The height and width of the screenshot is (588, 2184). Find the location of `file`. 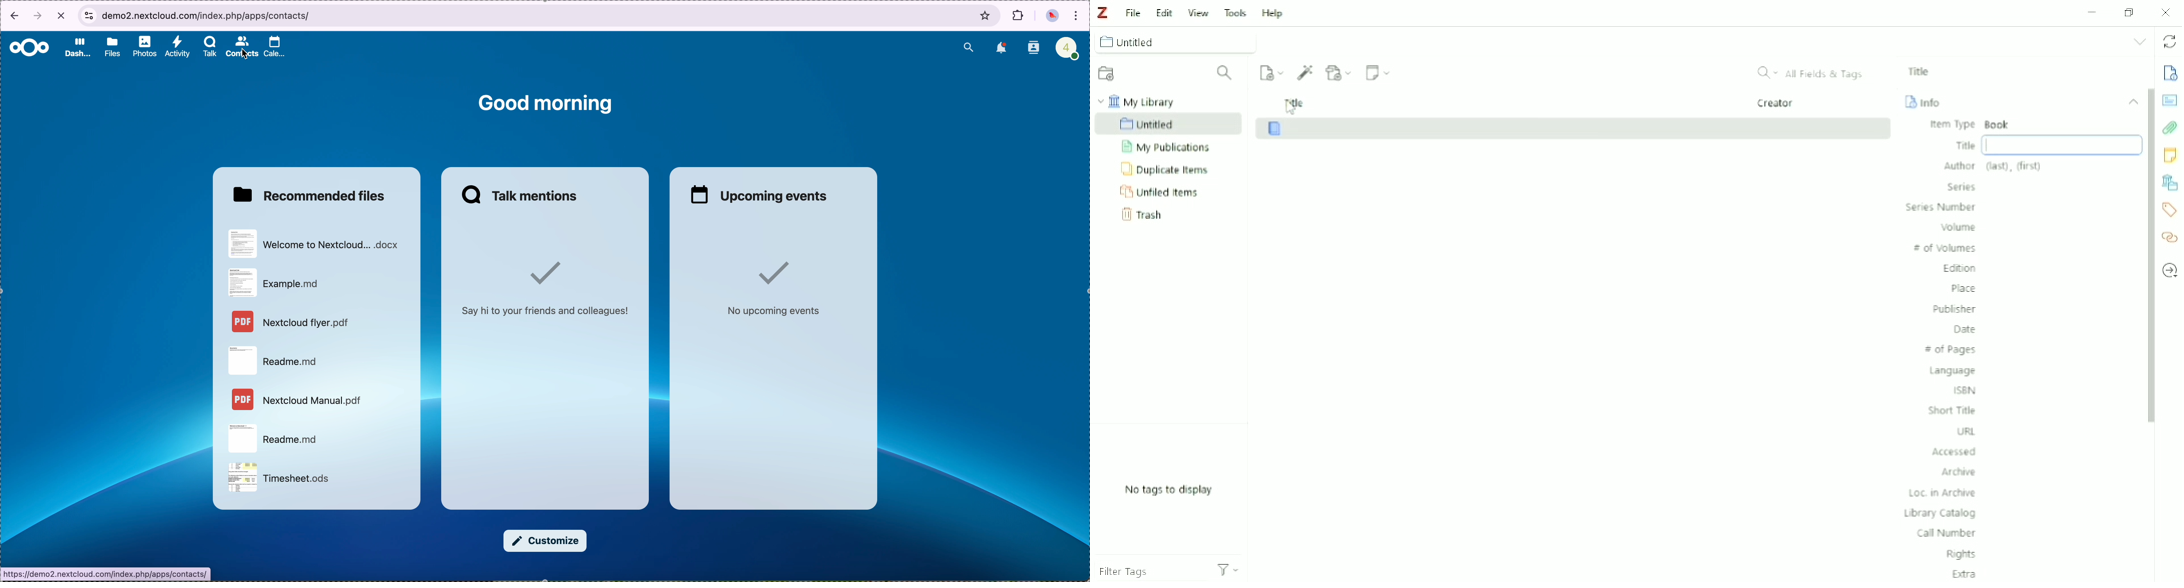

file is located at coordinates (294, 322).